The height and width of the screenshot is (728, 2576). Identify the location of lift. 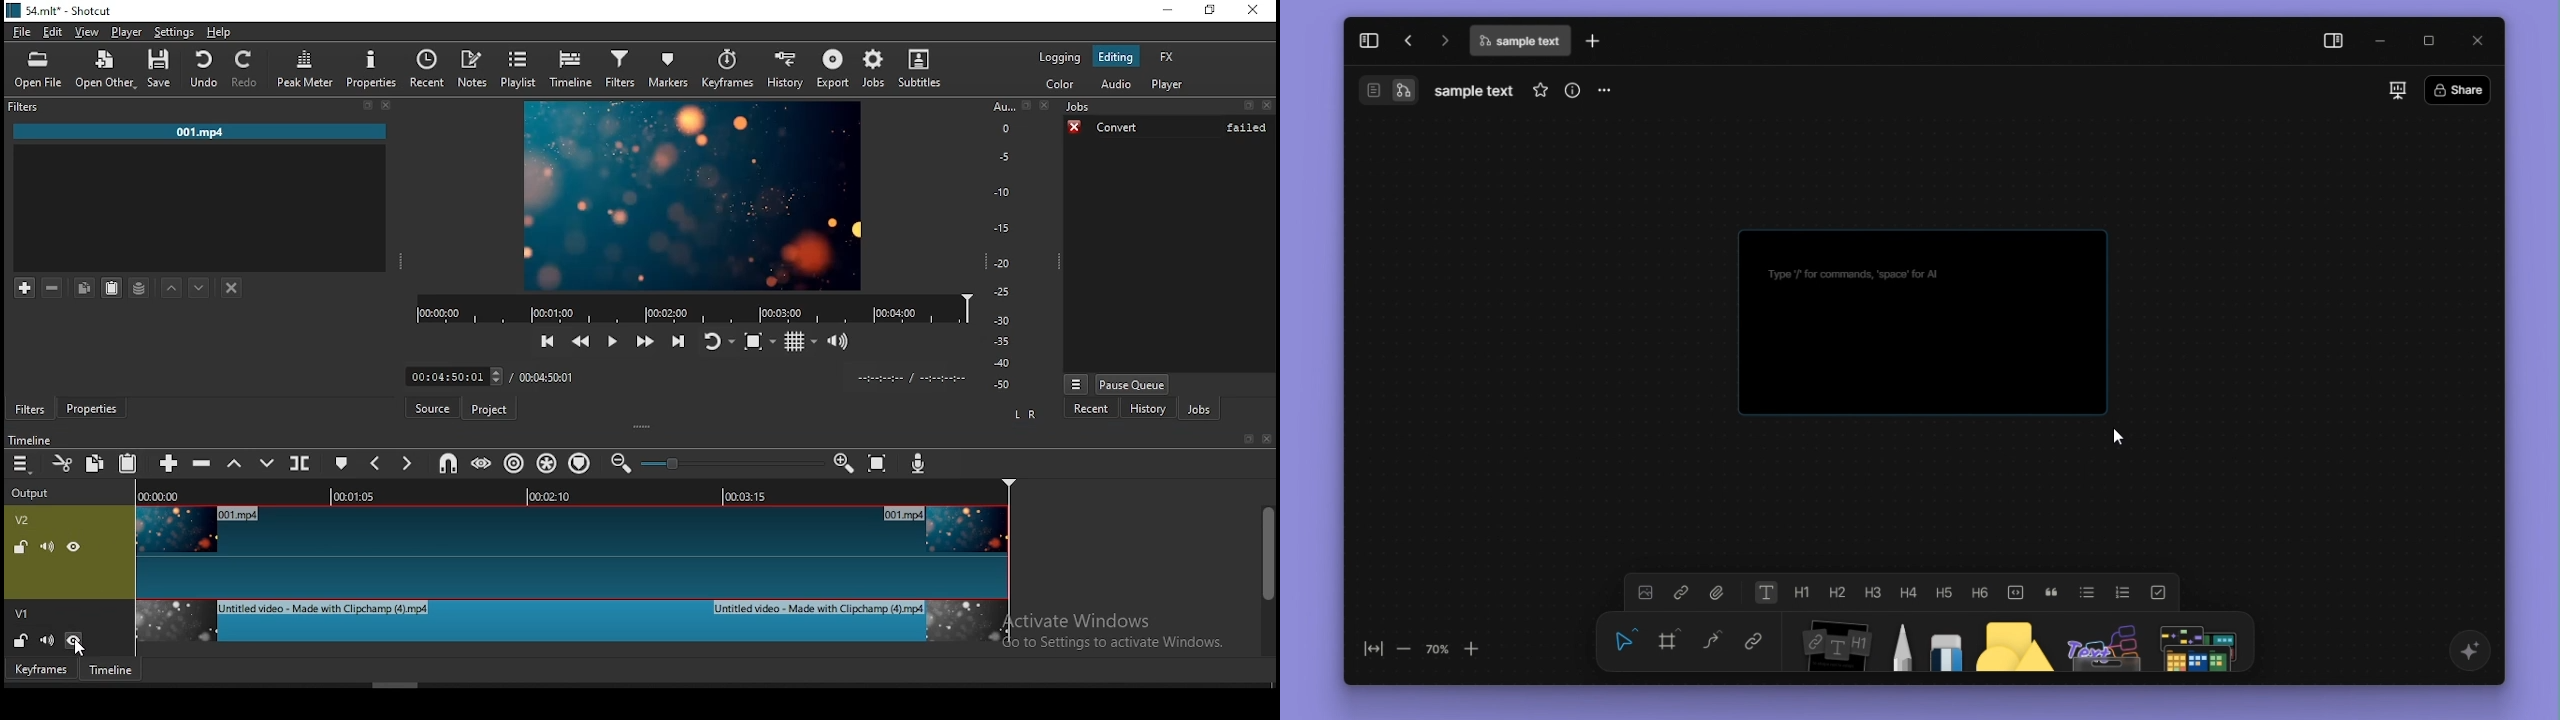
(233, 465).